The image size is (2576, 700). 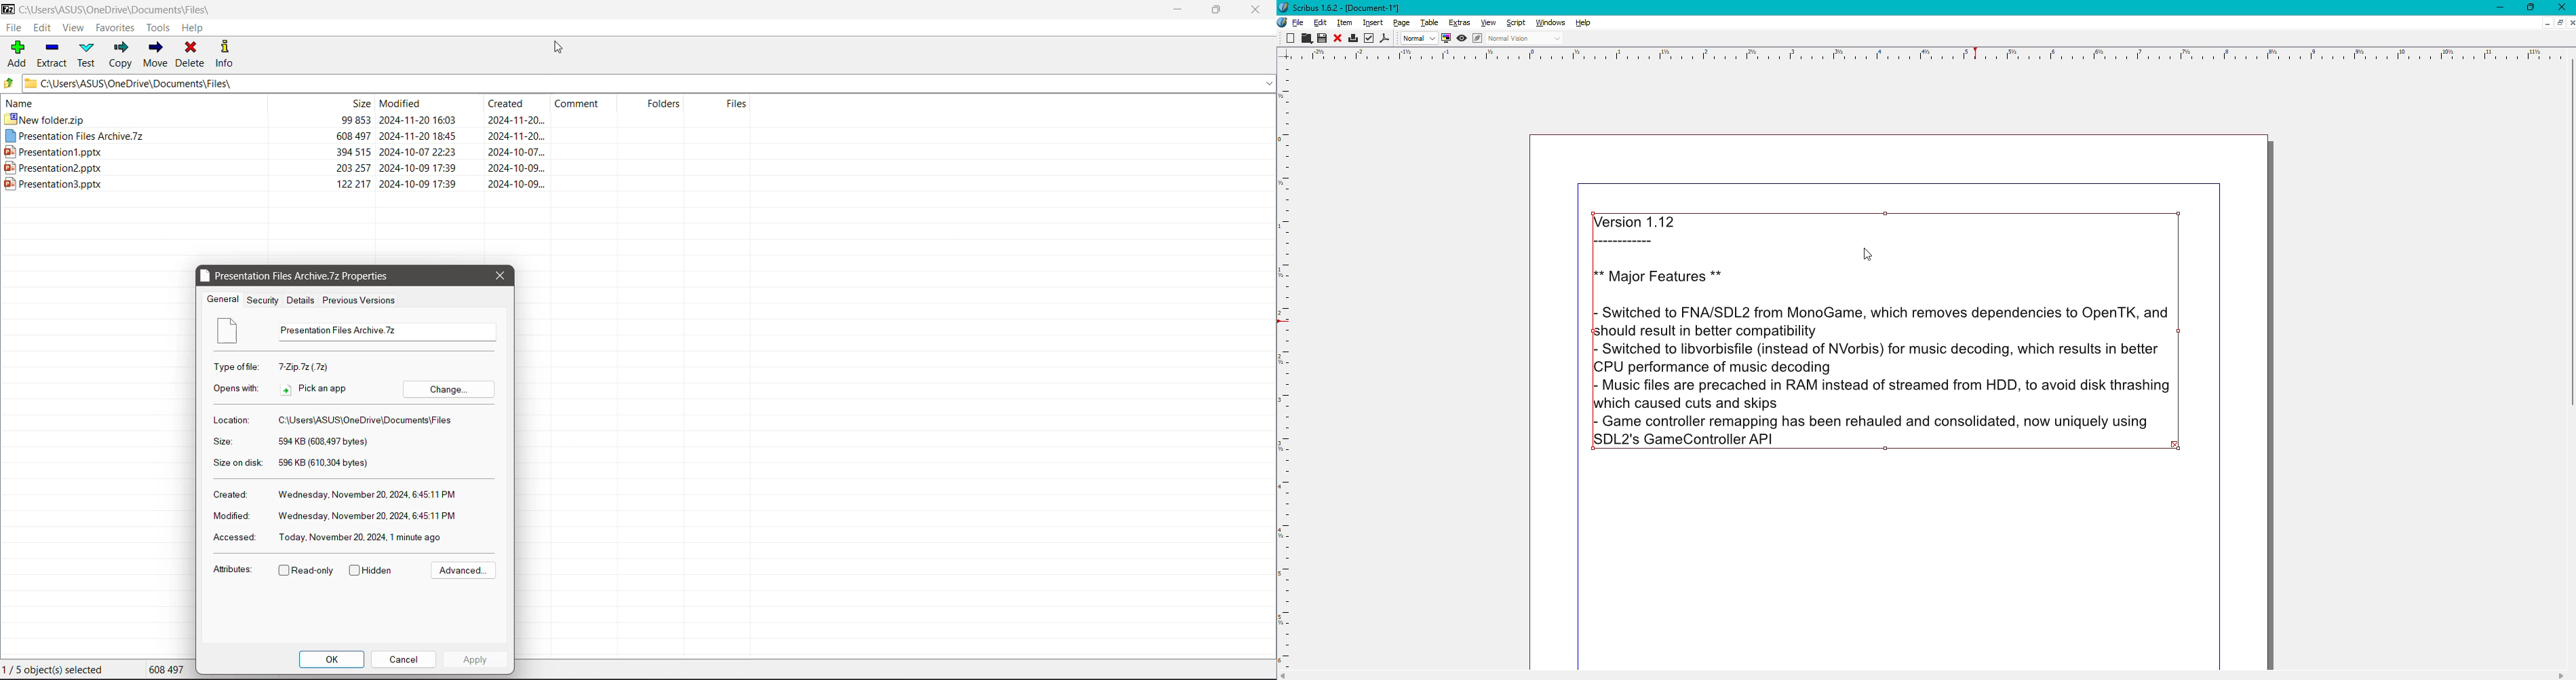 I want to click on scroll bar, so click(x=2571, y=235).